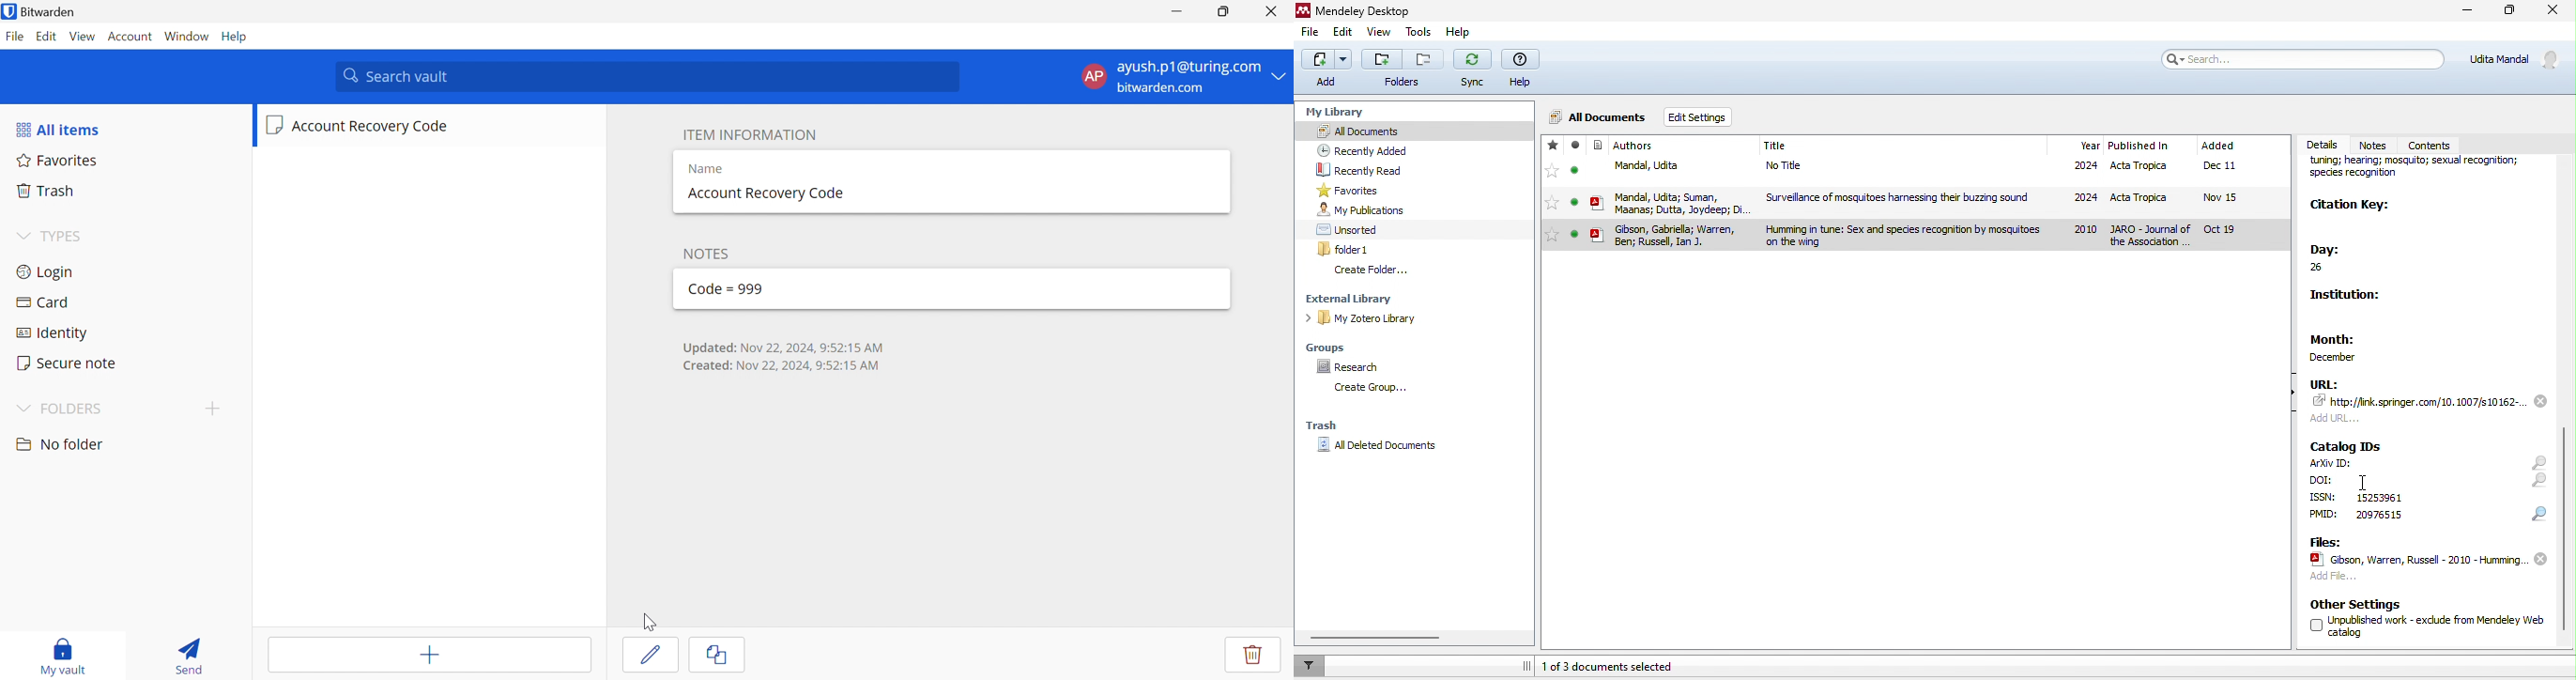 Image resolution: width=2576 pixels, height=700 pixels. What do you see at coordinates (2352, 207) in the screenshot?
I see `citation key` at bounding box center [2352, 207].